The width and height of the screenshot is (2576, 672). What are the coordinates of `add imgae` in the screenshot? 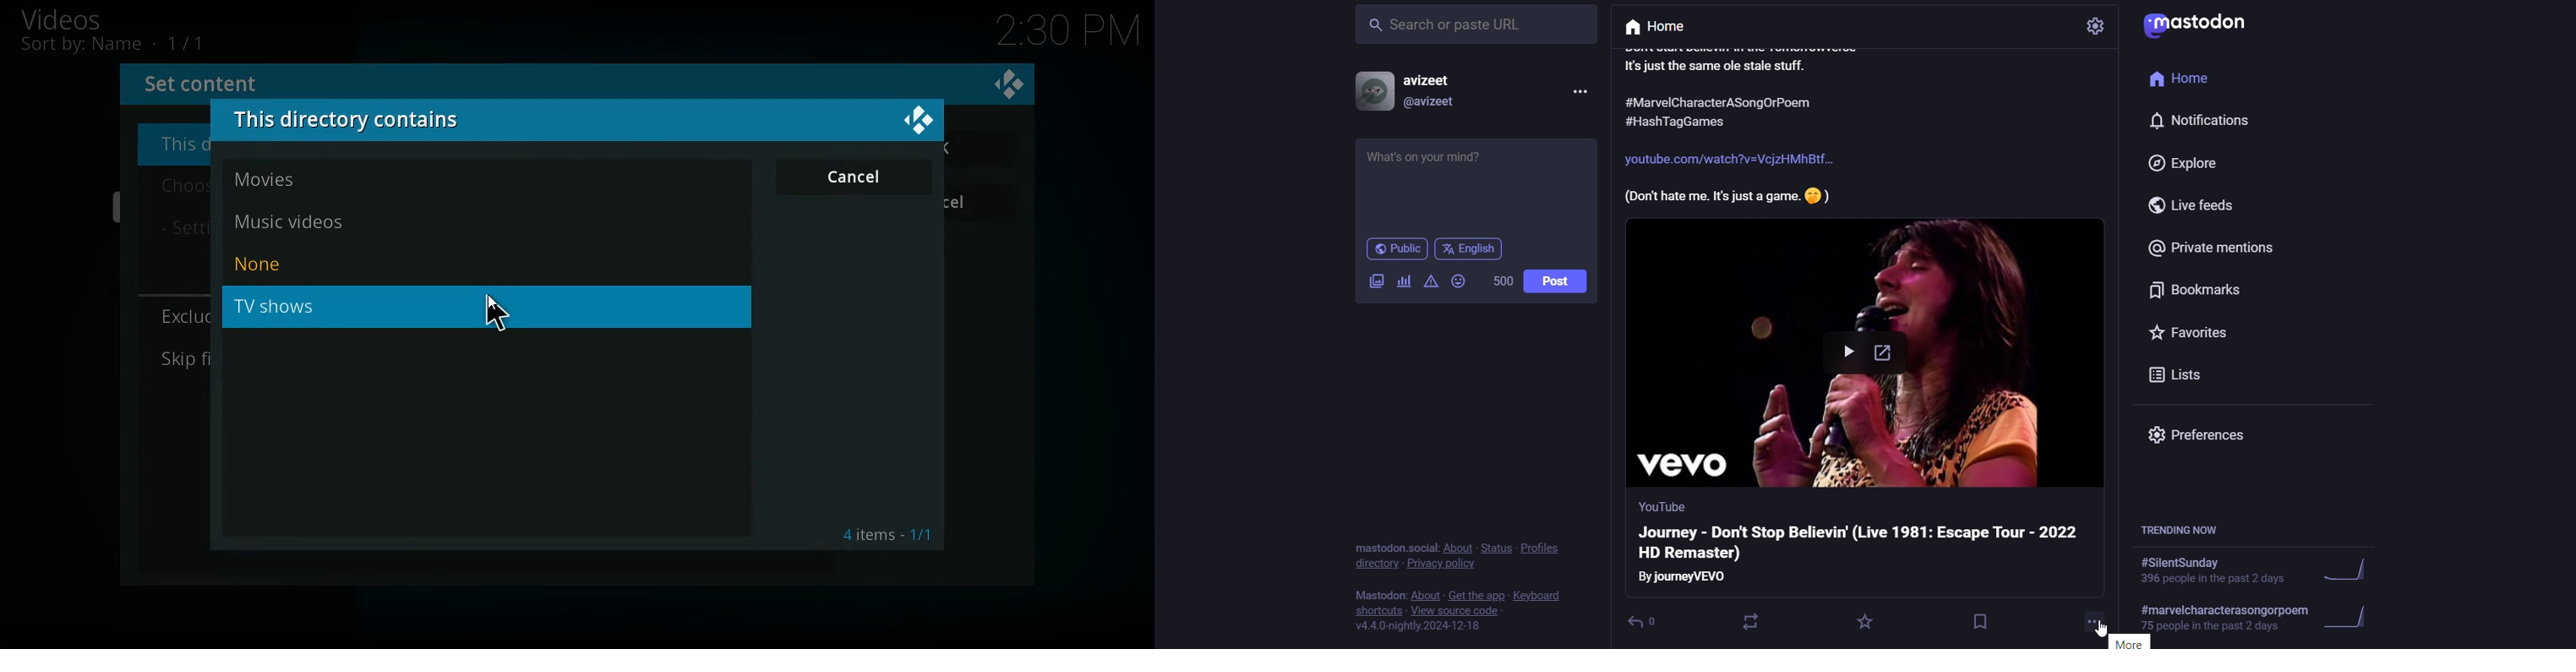 It's located at (1373, 285).